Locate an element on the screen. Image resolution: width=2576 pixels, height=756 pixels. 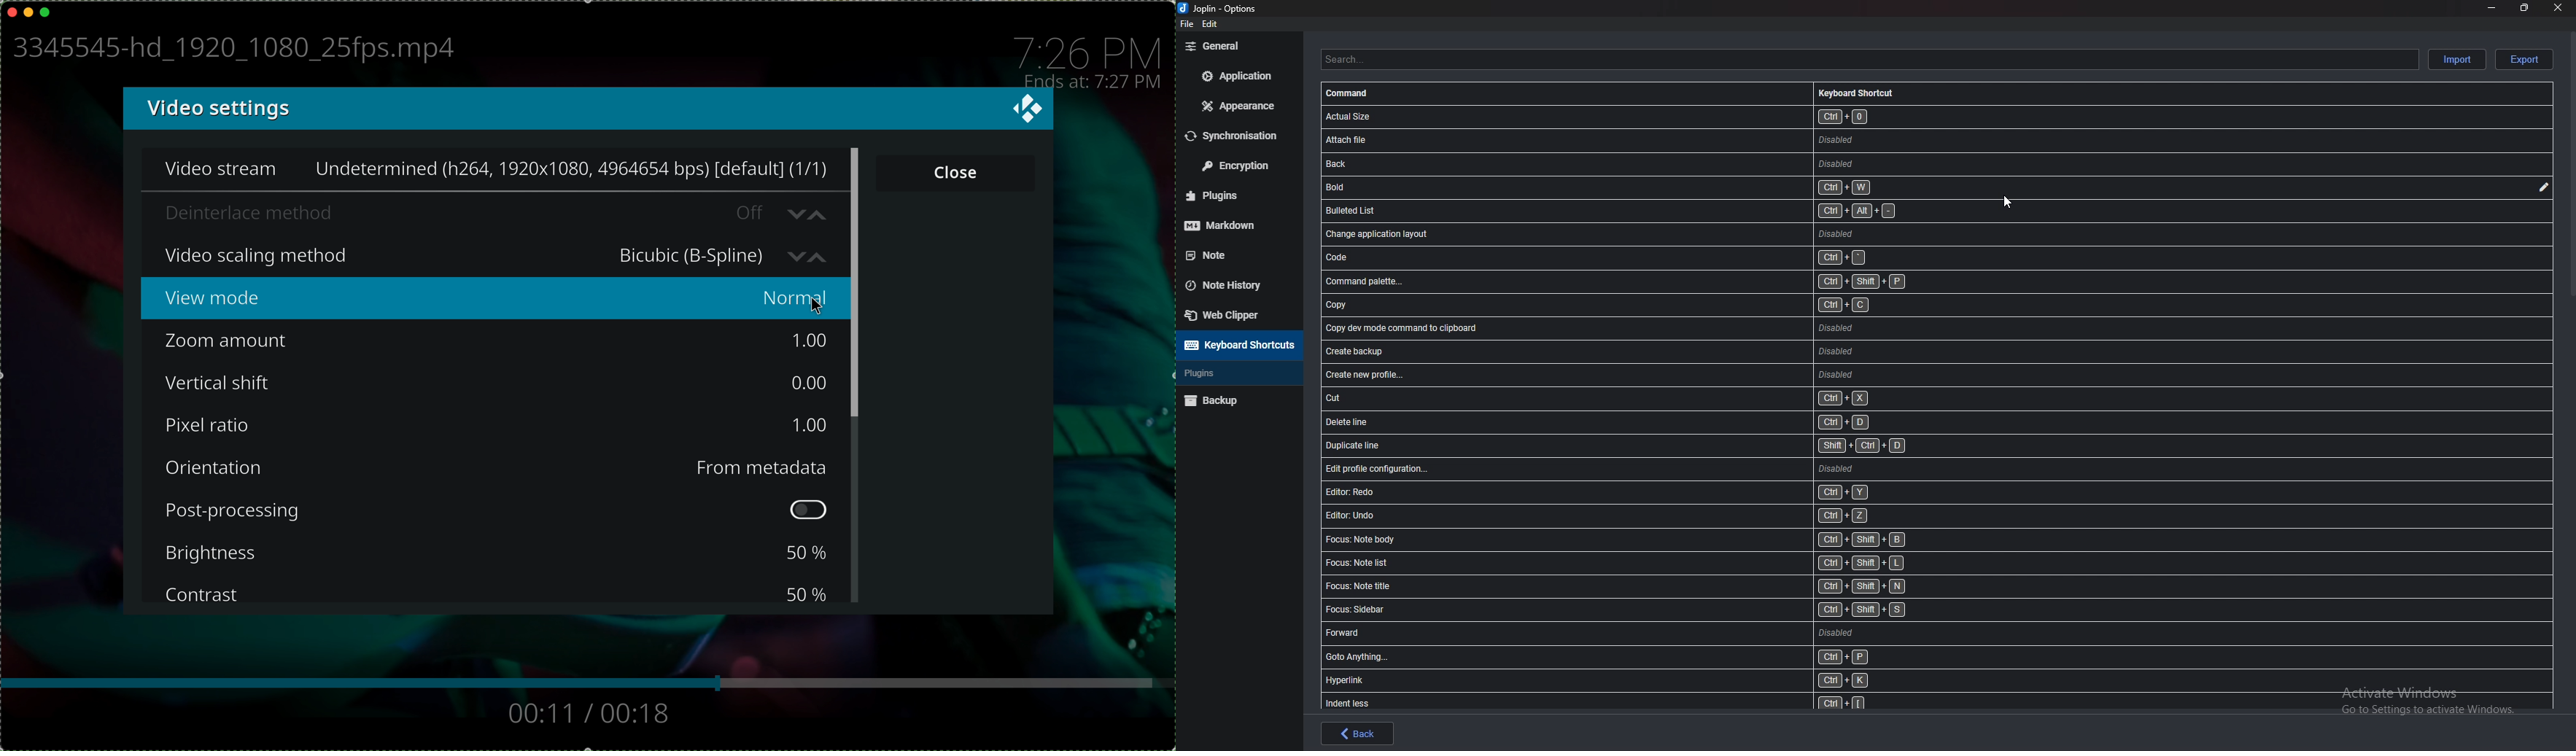
scroll bar is located at coordinates (2570, 165).